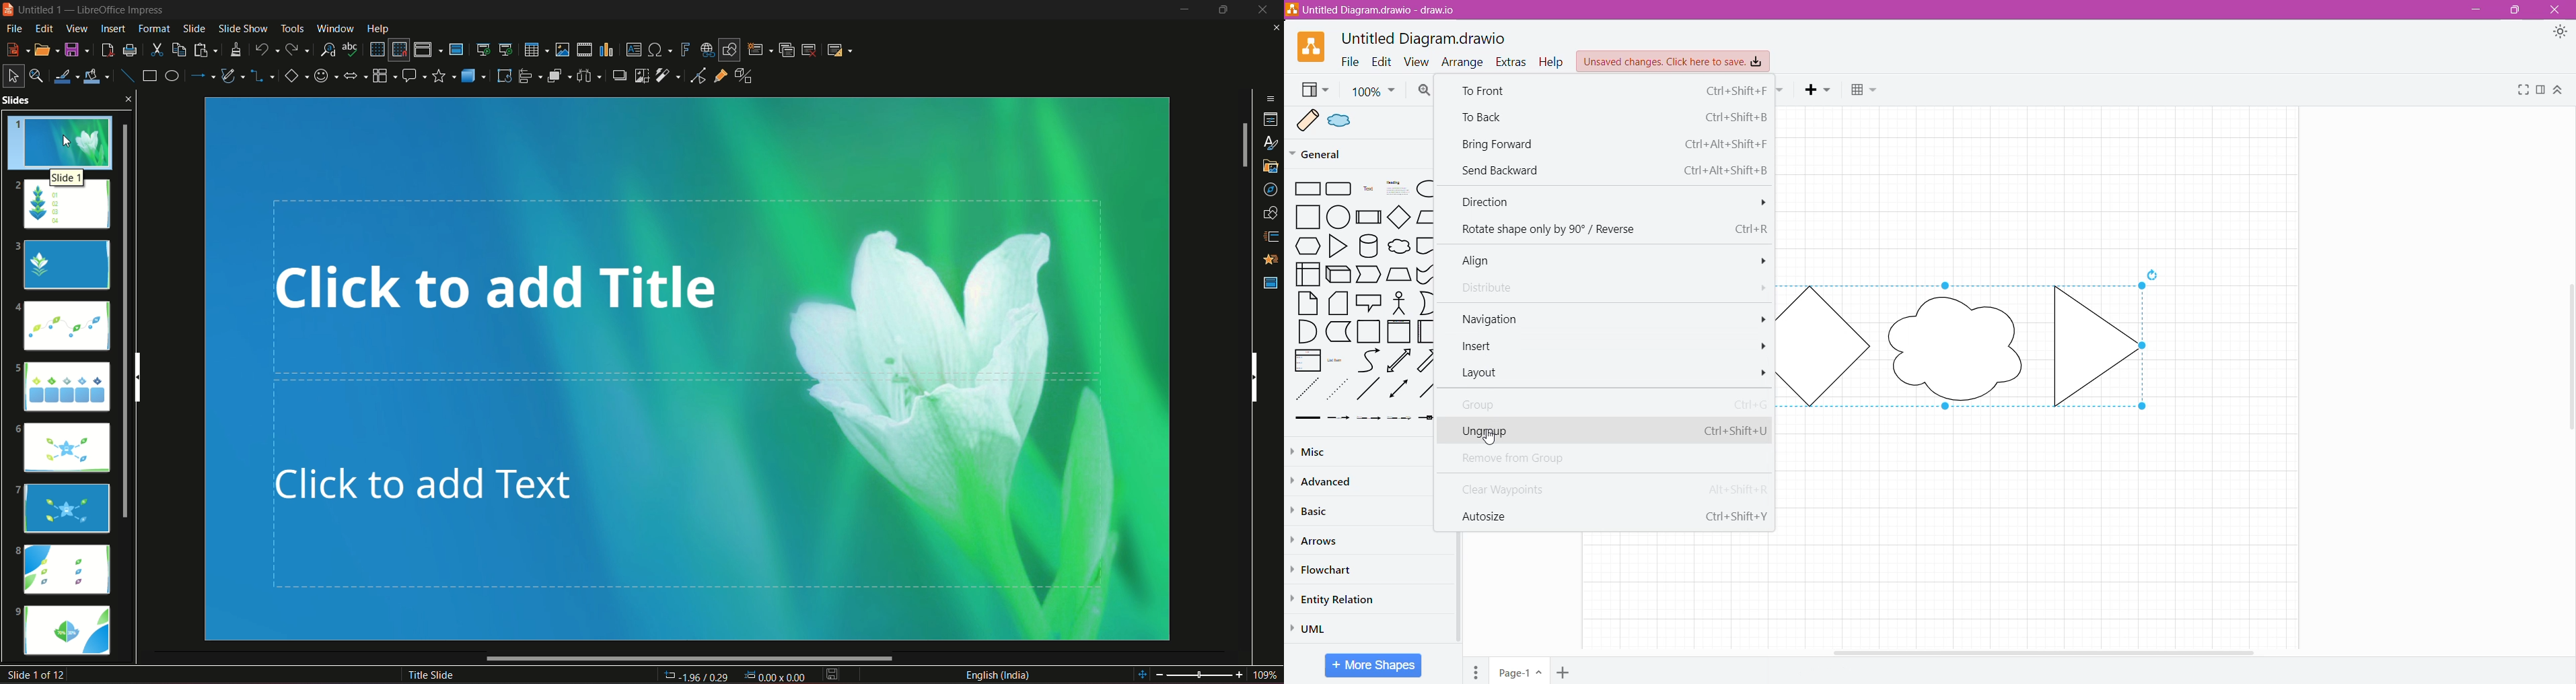 Image resolution: width=2576 pixels, height=700 pixels. What do you see at coordinates (667, 76) in the screenshot?
I see `filter` at bounding box center [667, 76].